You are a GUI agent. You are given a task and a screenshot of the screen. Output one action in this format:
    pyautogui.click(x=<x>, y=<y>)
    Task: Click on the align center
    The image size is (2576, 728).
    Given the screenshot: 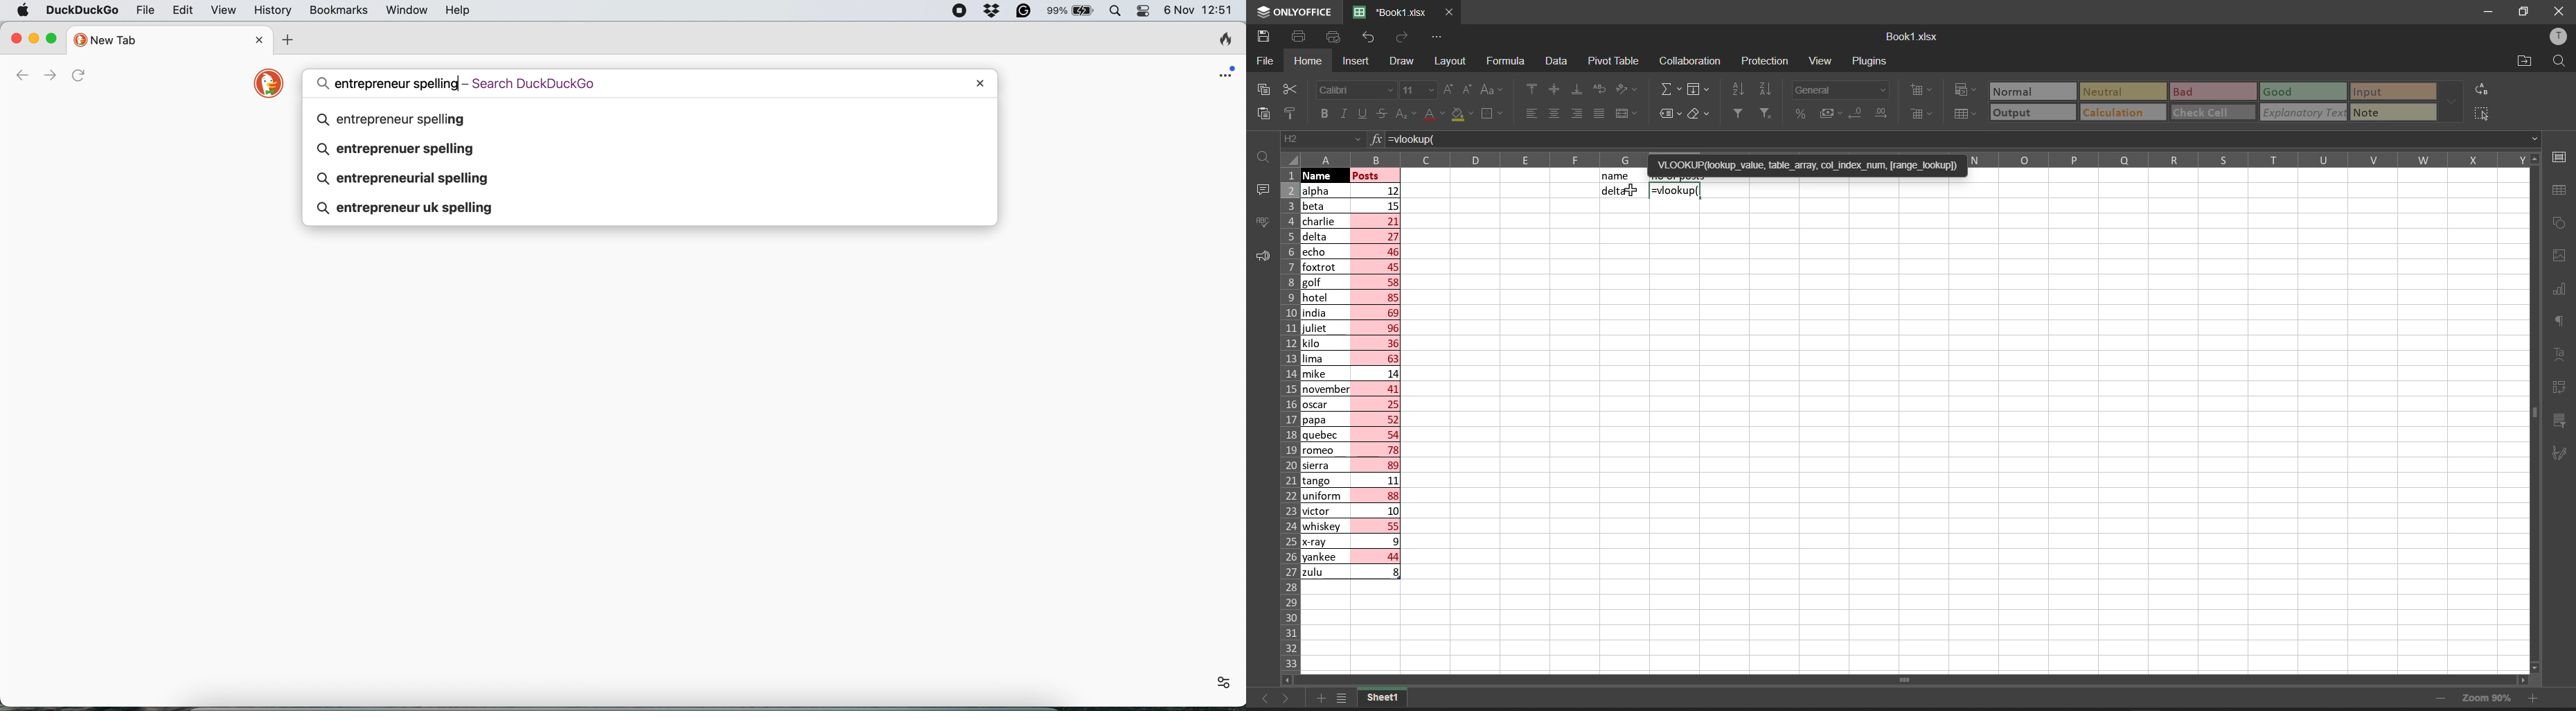 What is the action you would take?
    pyautogui.click(x=1553, y=90)
    